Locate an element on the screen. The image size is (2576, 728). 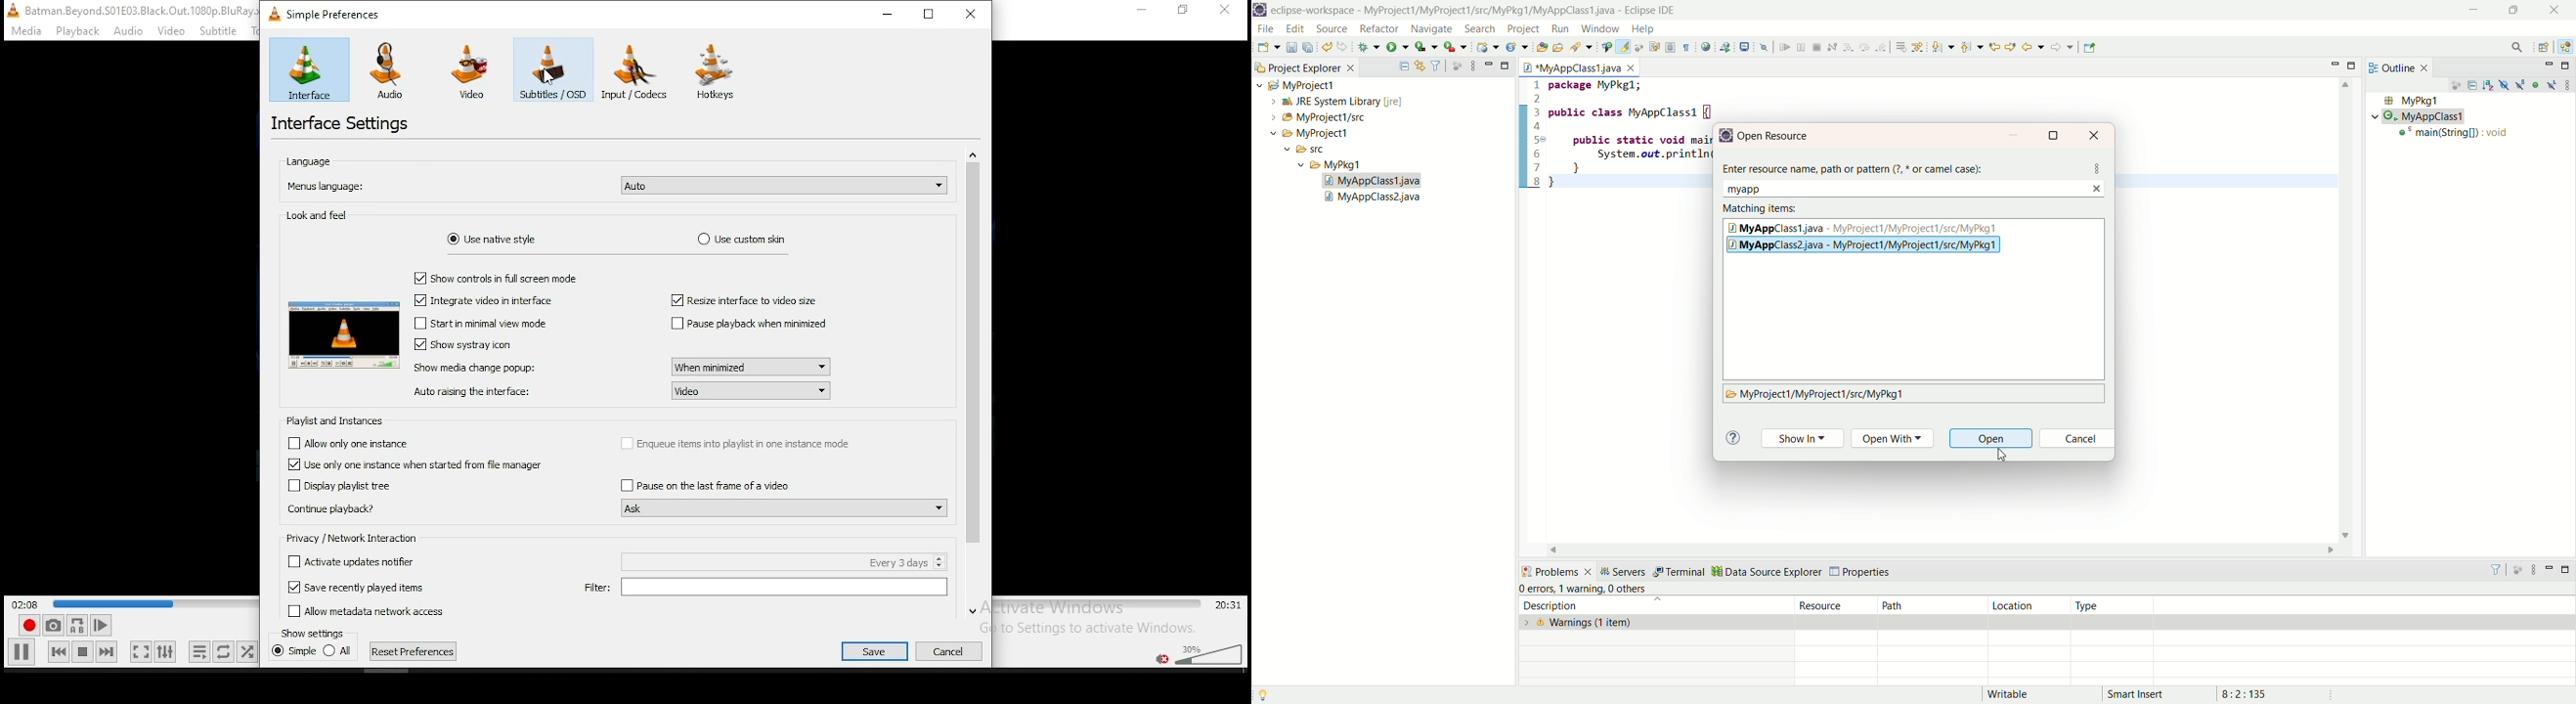
maximize is located at coordinates (931, 13).